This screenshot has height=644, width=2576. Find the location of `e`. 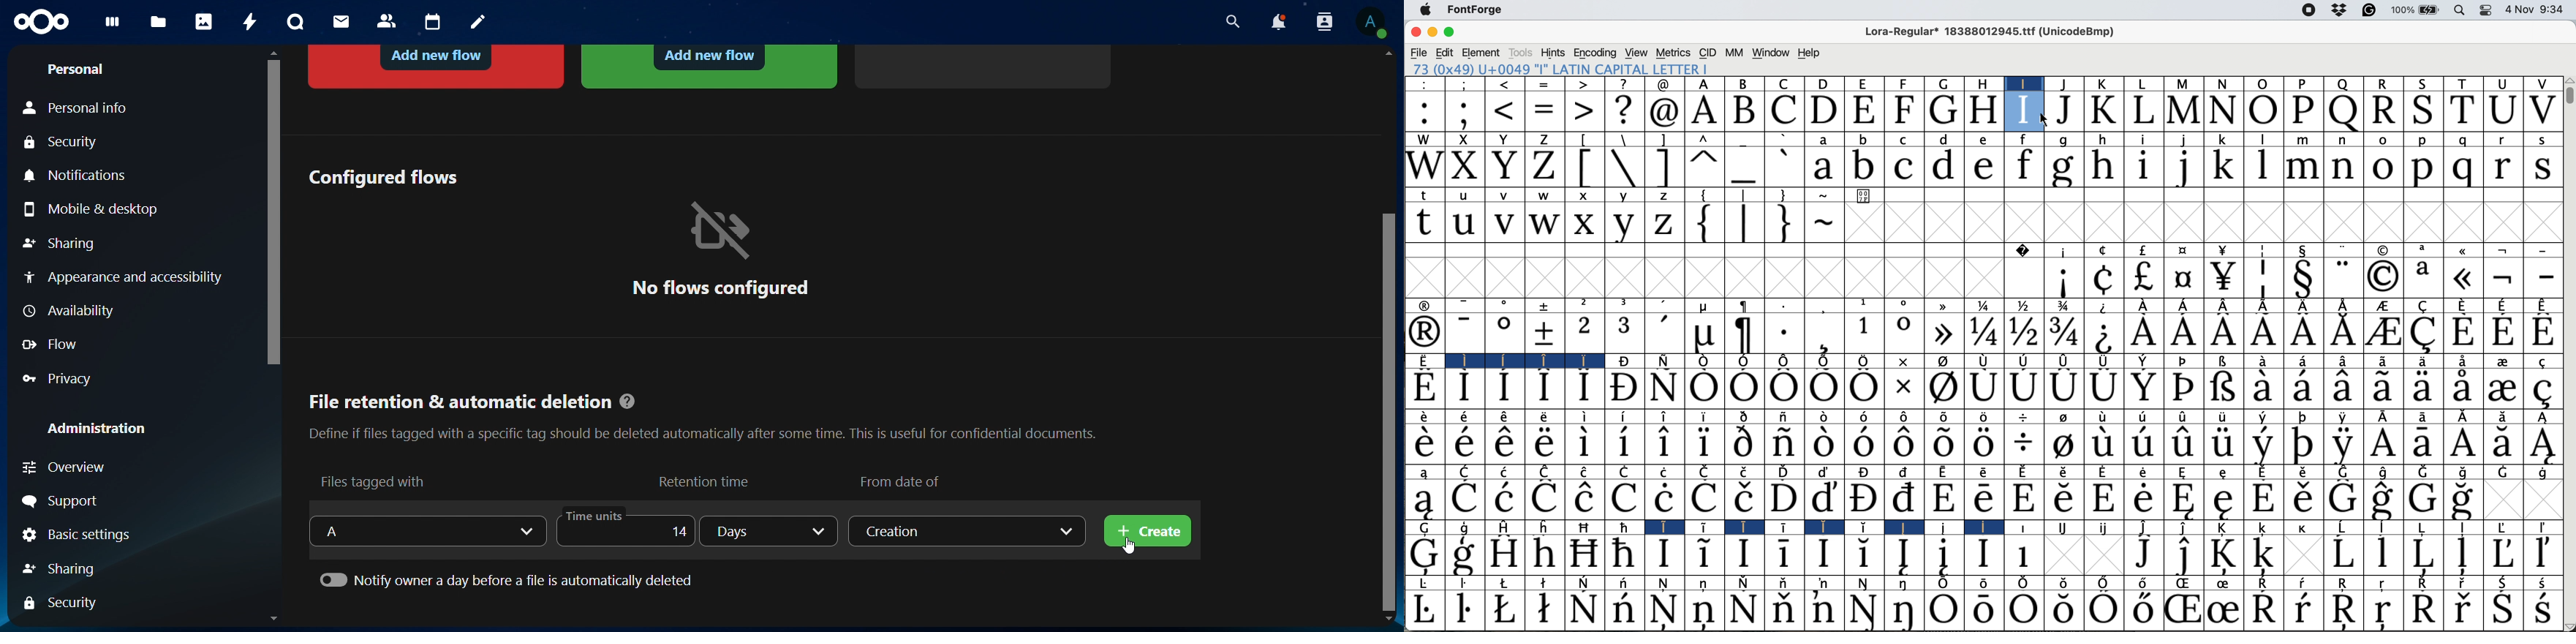

e is located at coordinates (1983, 167).